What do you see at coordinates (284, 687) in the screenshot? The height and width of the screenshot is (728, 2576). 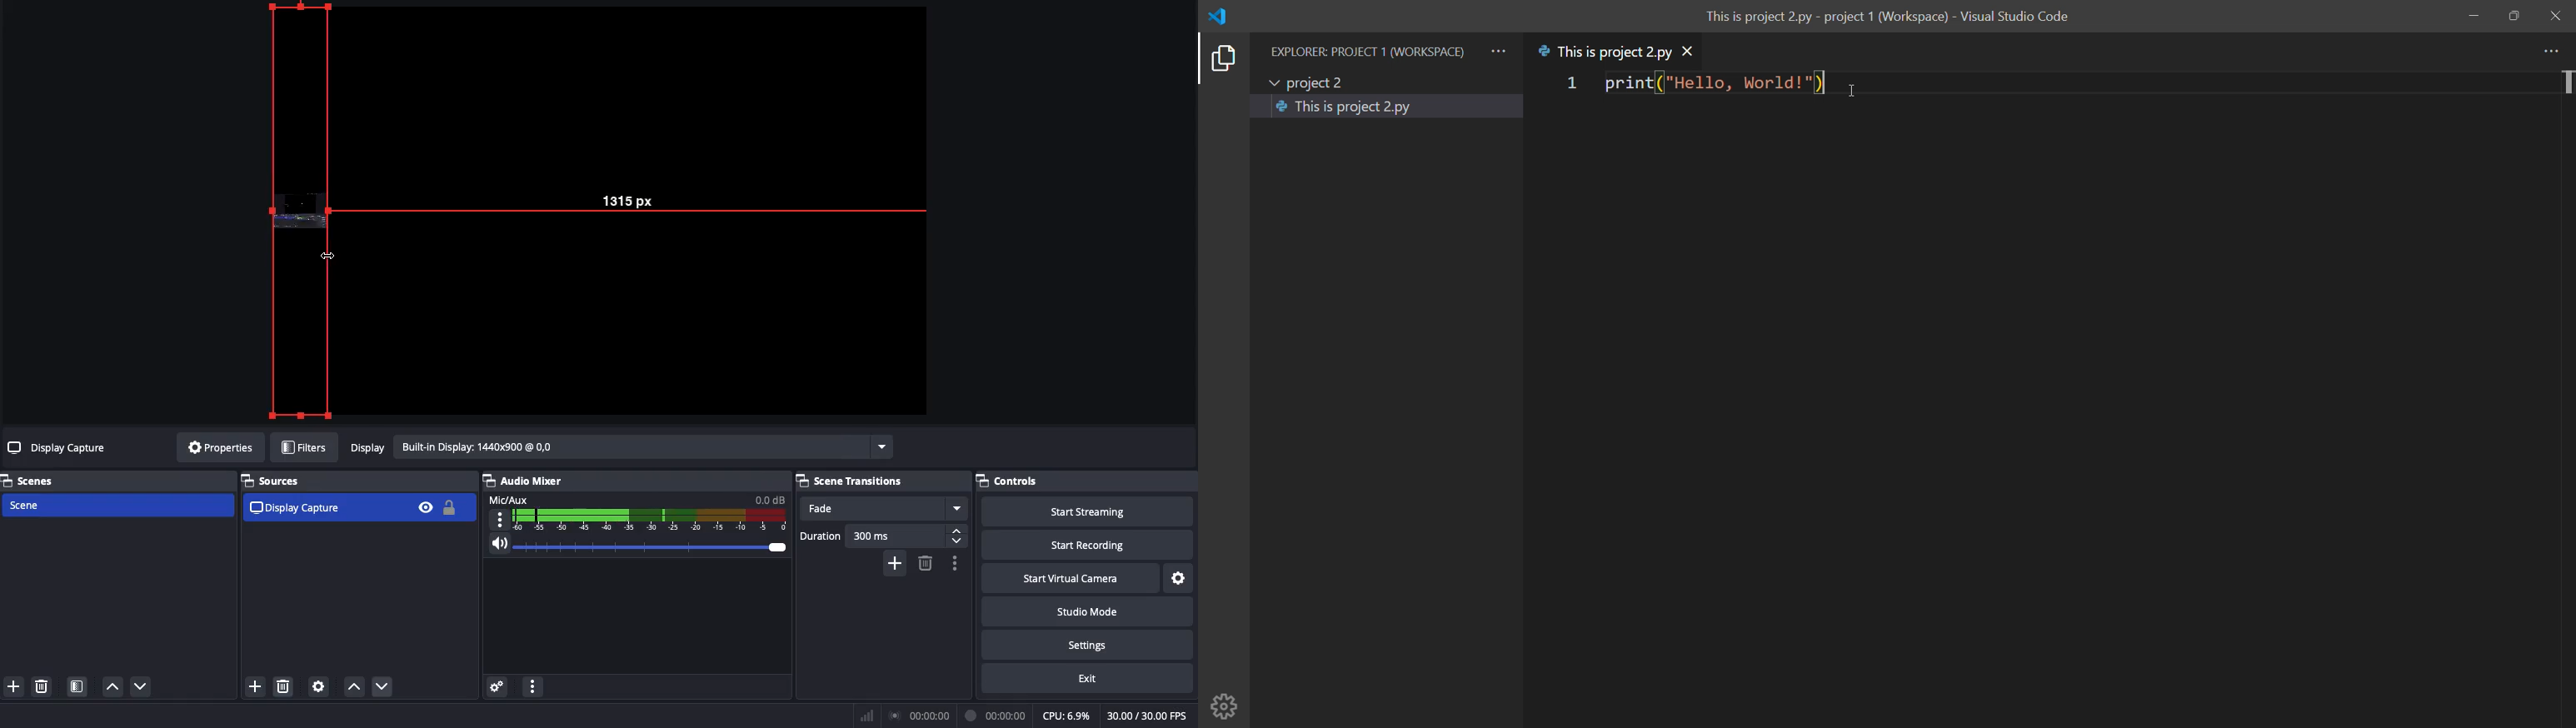 I see `Delete` at bounding box center [284, 687].